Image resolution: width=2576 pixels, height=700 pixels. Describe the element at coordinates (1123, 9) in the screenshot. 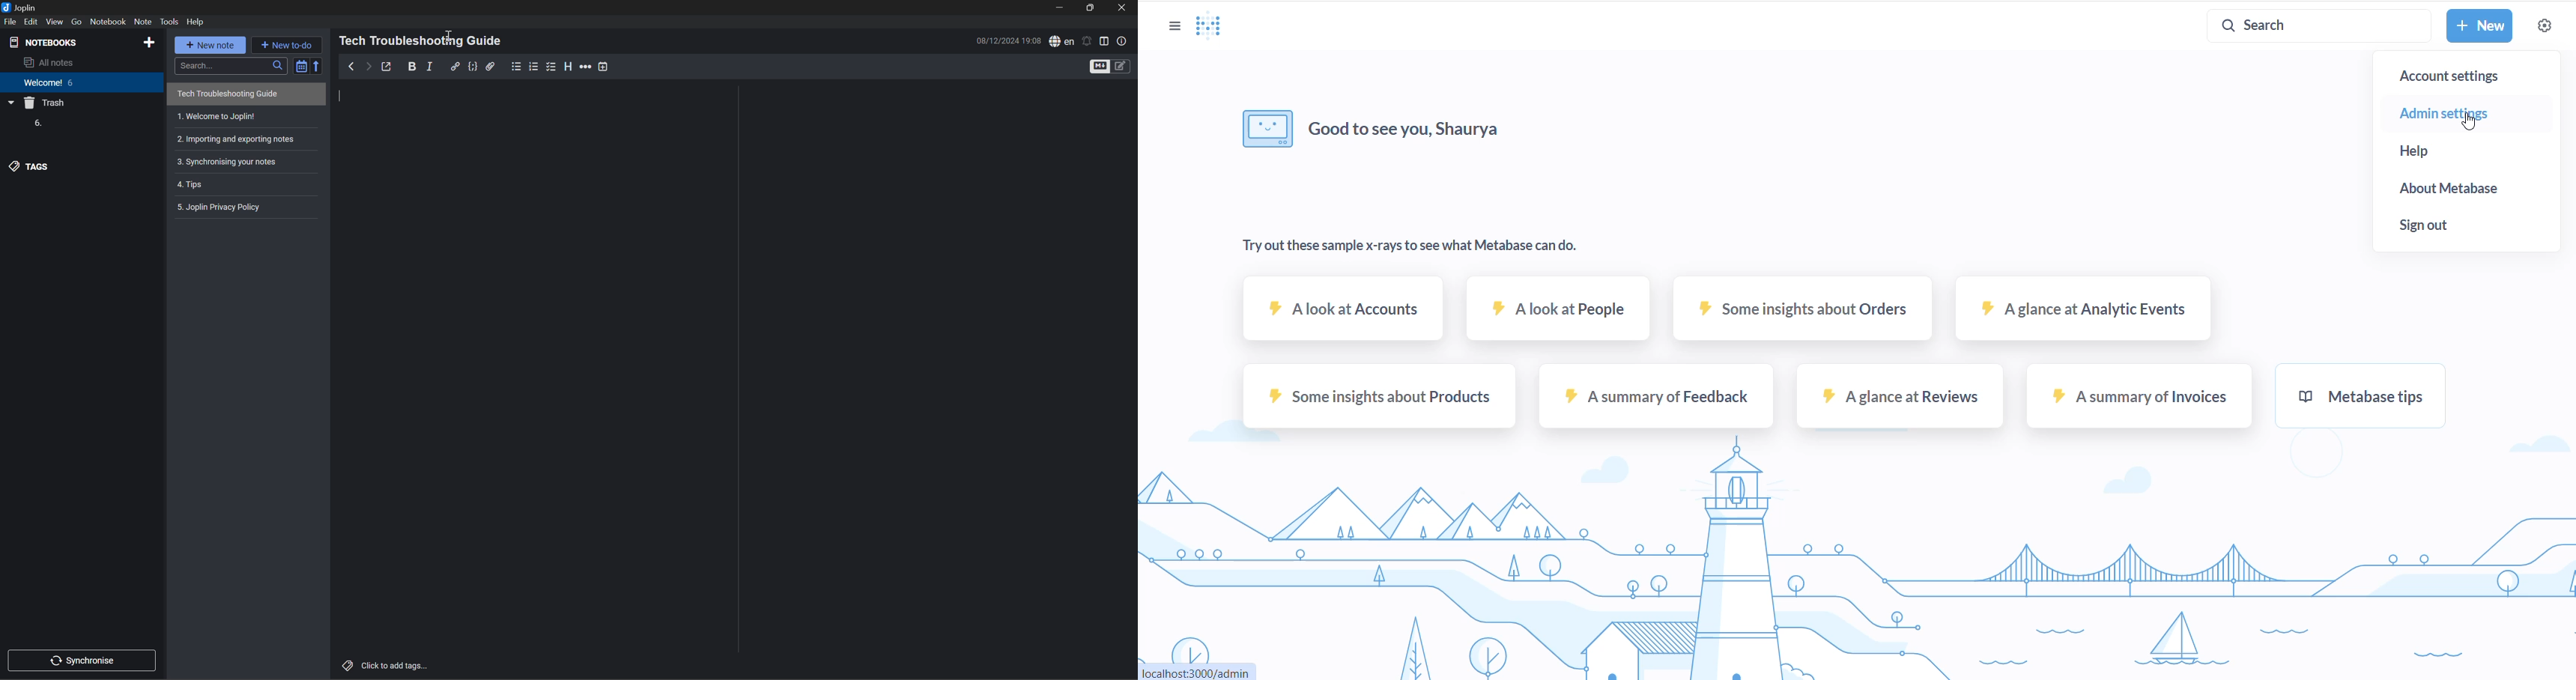

I see `Close` at that location.